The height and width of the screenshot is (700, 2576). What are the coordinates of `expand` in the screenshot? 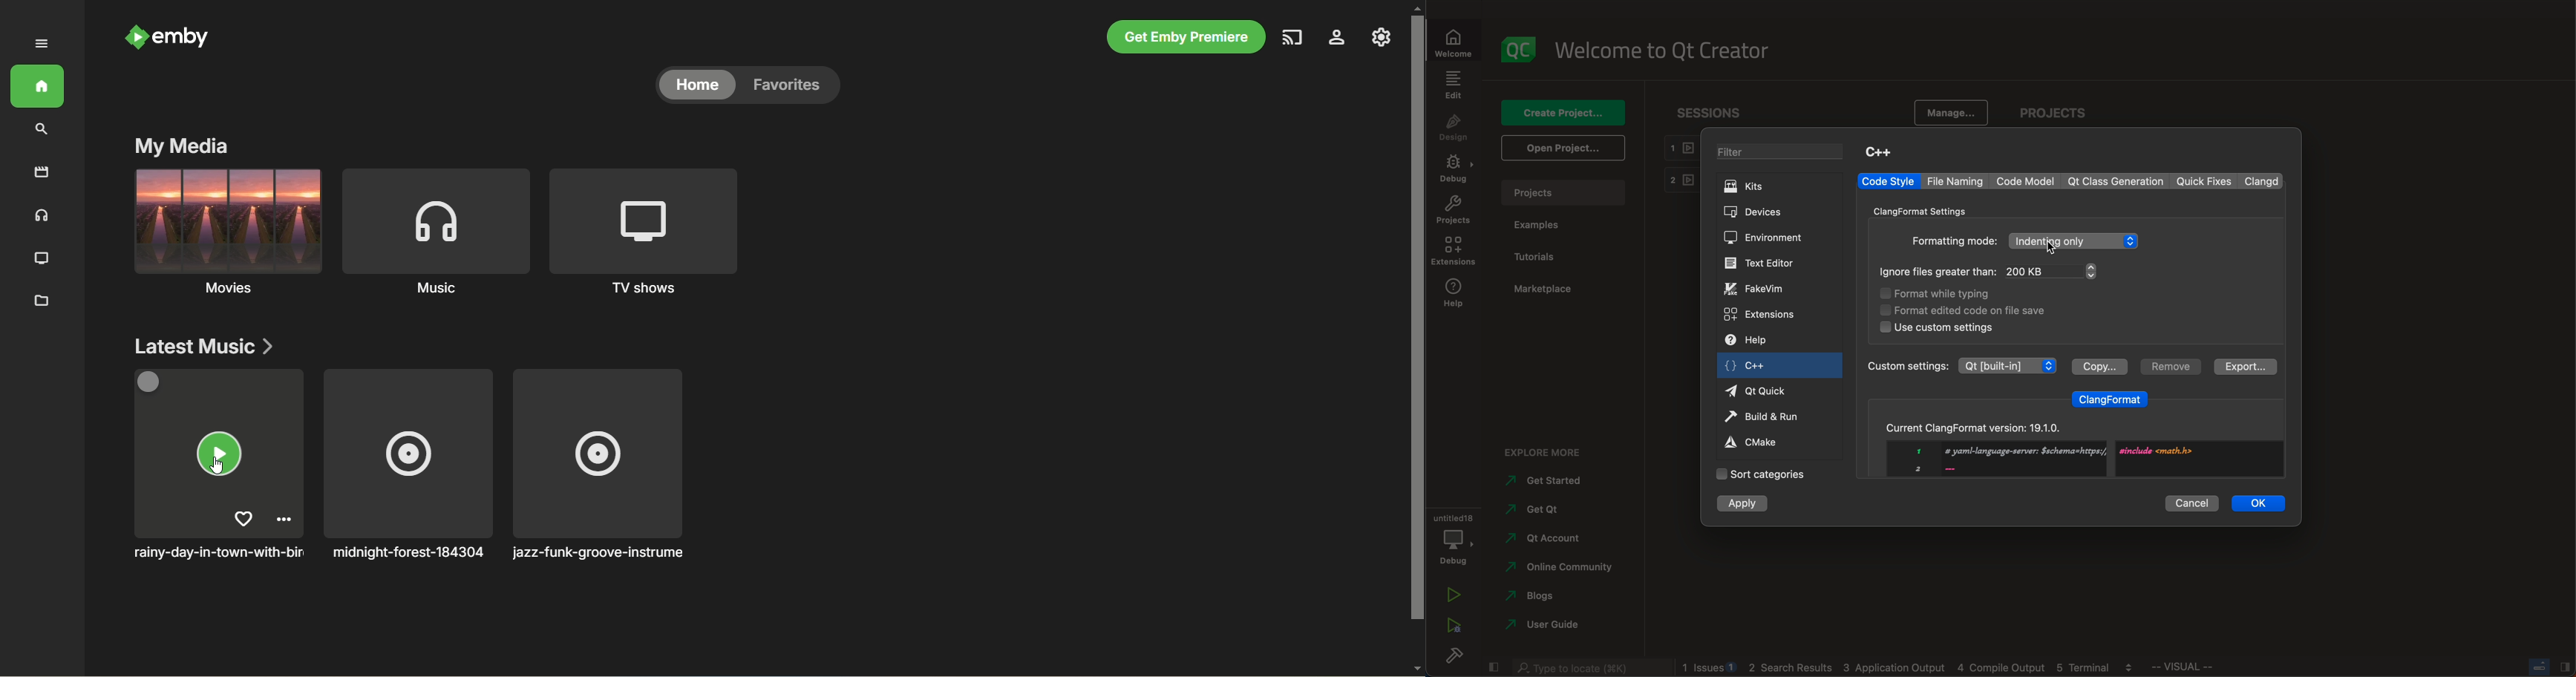 It's located at (41, 44).